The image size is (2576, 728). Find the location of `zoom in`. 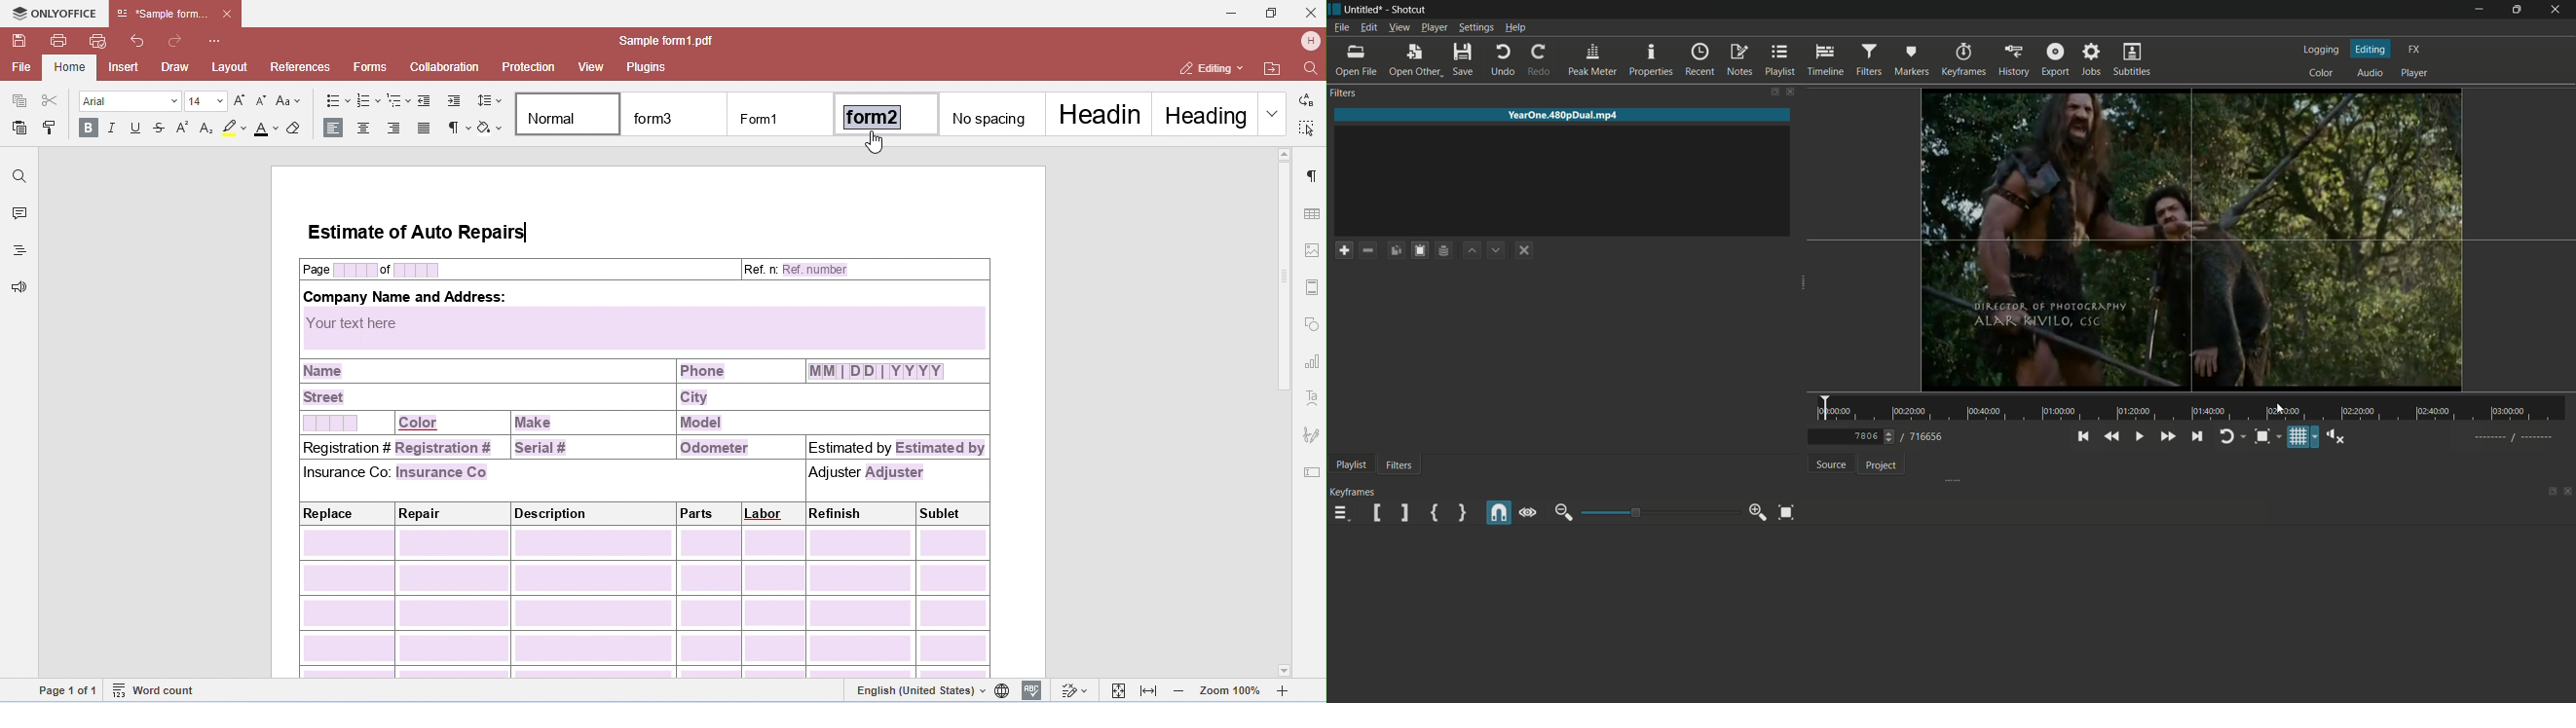

zoom in is located at coordinates (1756, 512).